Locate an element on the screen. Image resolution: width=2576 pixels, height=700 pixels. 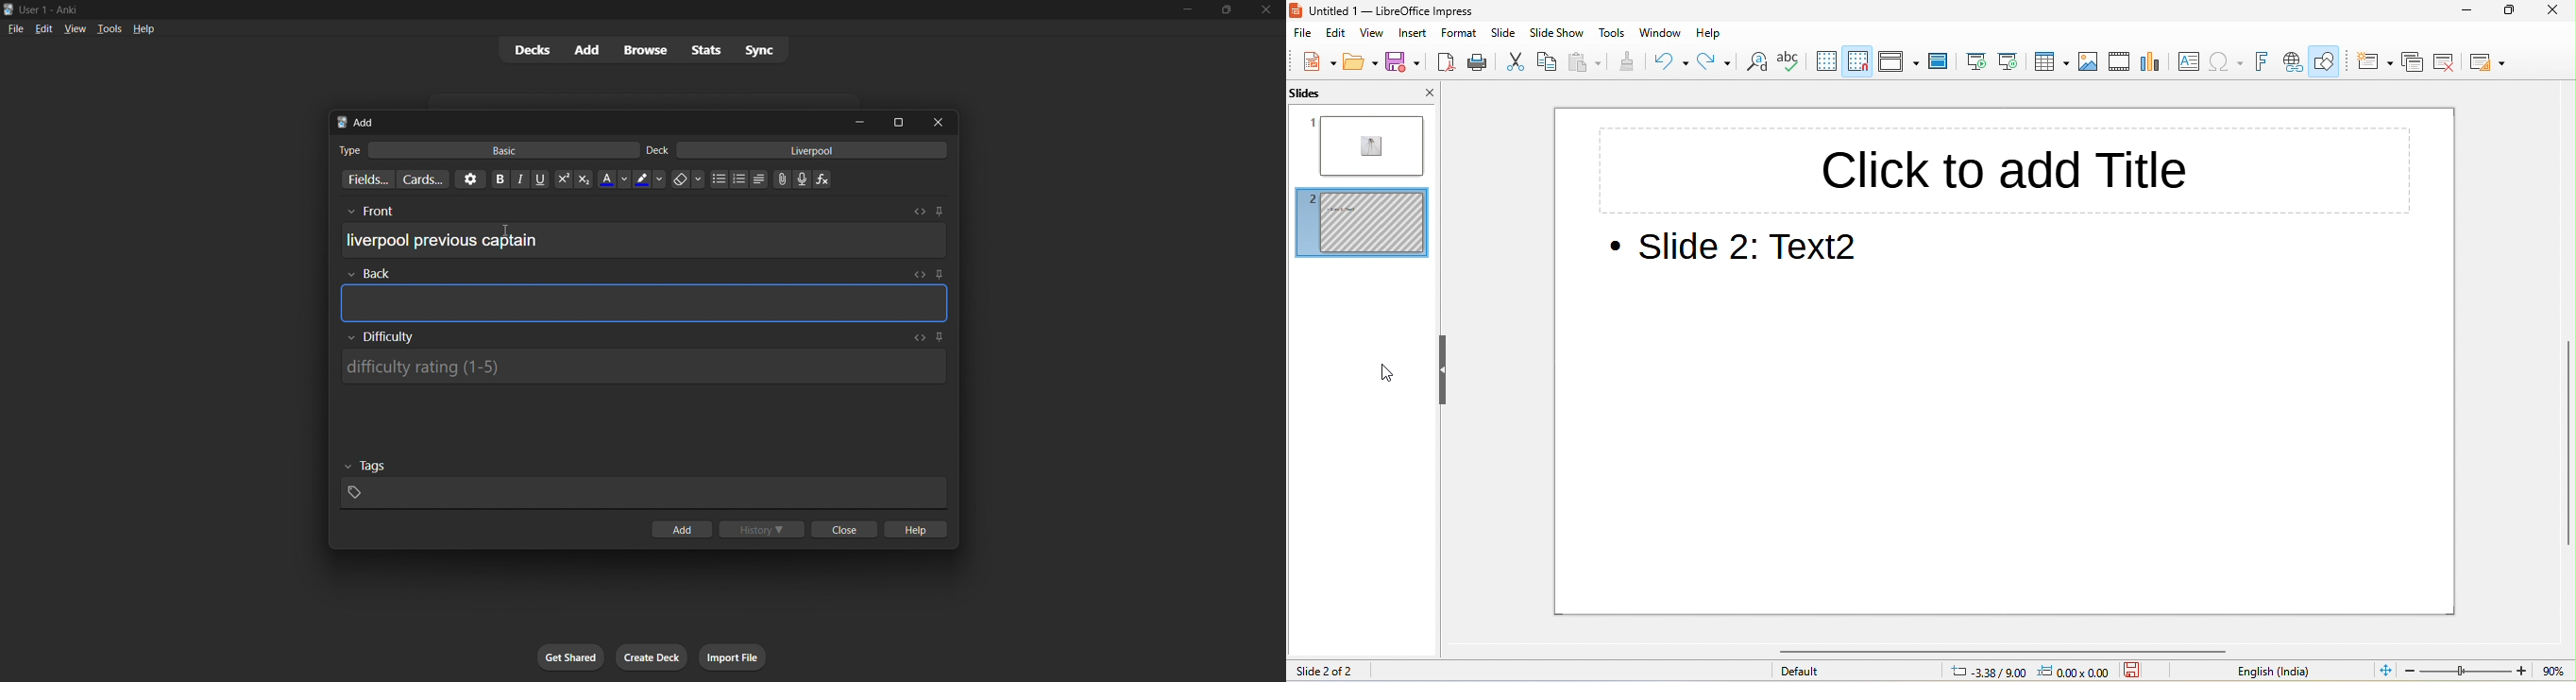
sync is located at coordinates (760, 52).